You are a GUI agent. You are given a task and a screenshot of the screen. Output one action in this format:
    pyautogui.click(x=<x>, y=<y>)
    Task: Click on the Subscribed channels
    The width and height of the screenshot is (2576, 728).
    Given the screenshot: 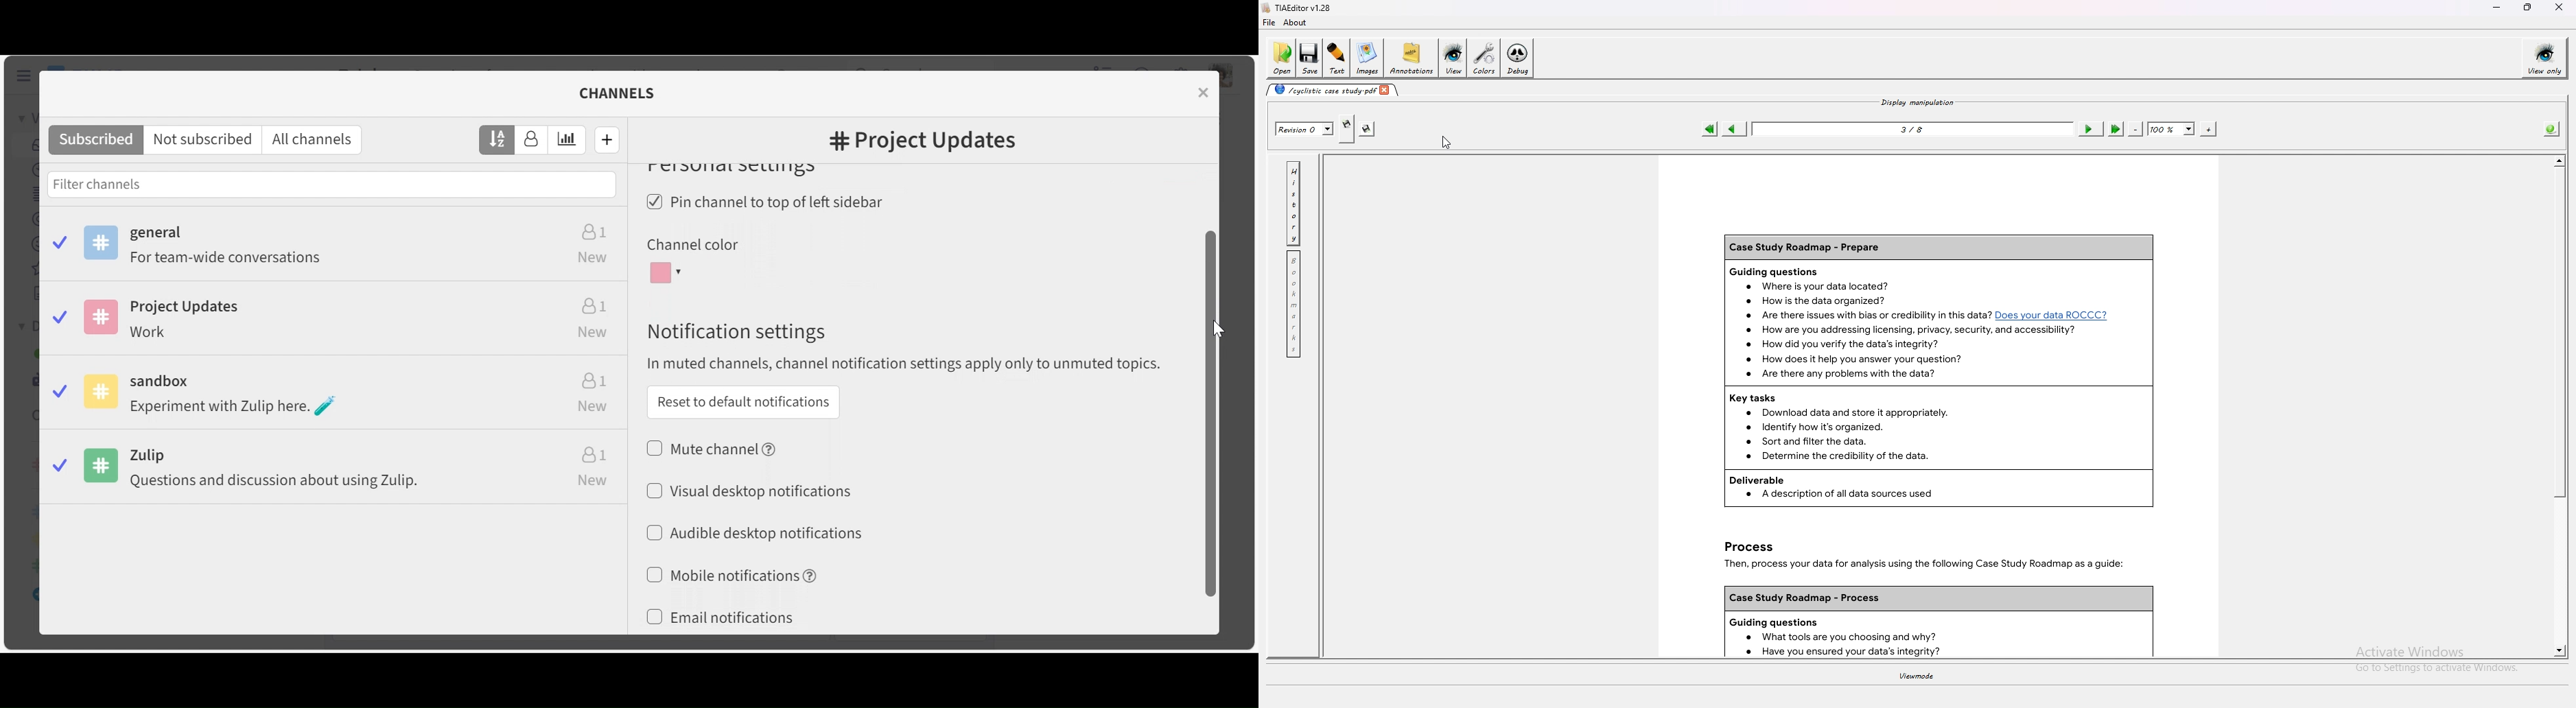 What is the action you would take?
    pyautogui.click(x=336, y=248)
    